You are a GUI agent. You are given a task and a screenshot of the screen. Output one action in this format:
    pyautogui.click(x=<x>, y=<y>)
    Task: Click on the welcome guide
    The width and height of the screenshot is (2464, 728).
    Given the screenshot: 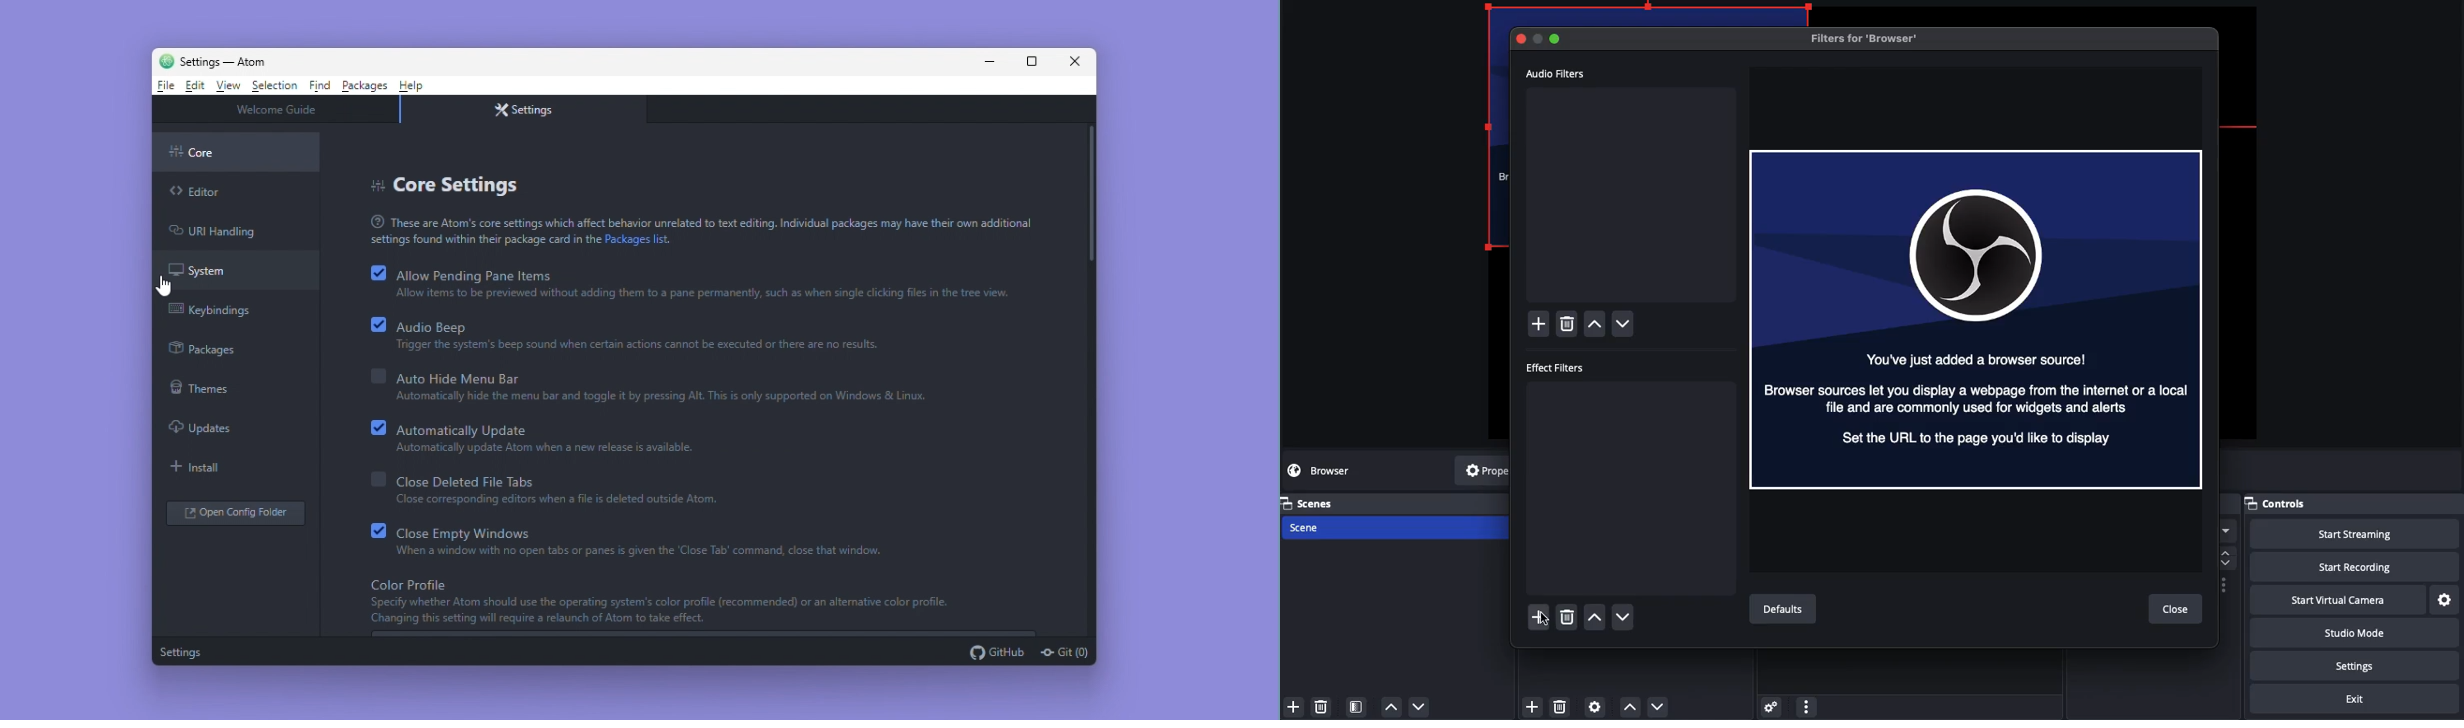 What is the action you would take?
    pyautogui.click(x=281, y=108)
    